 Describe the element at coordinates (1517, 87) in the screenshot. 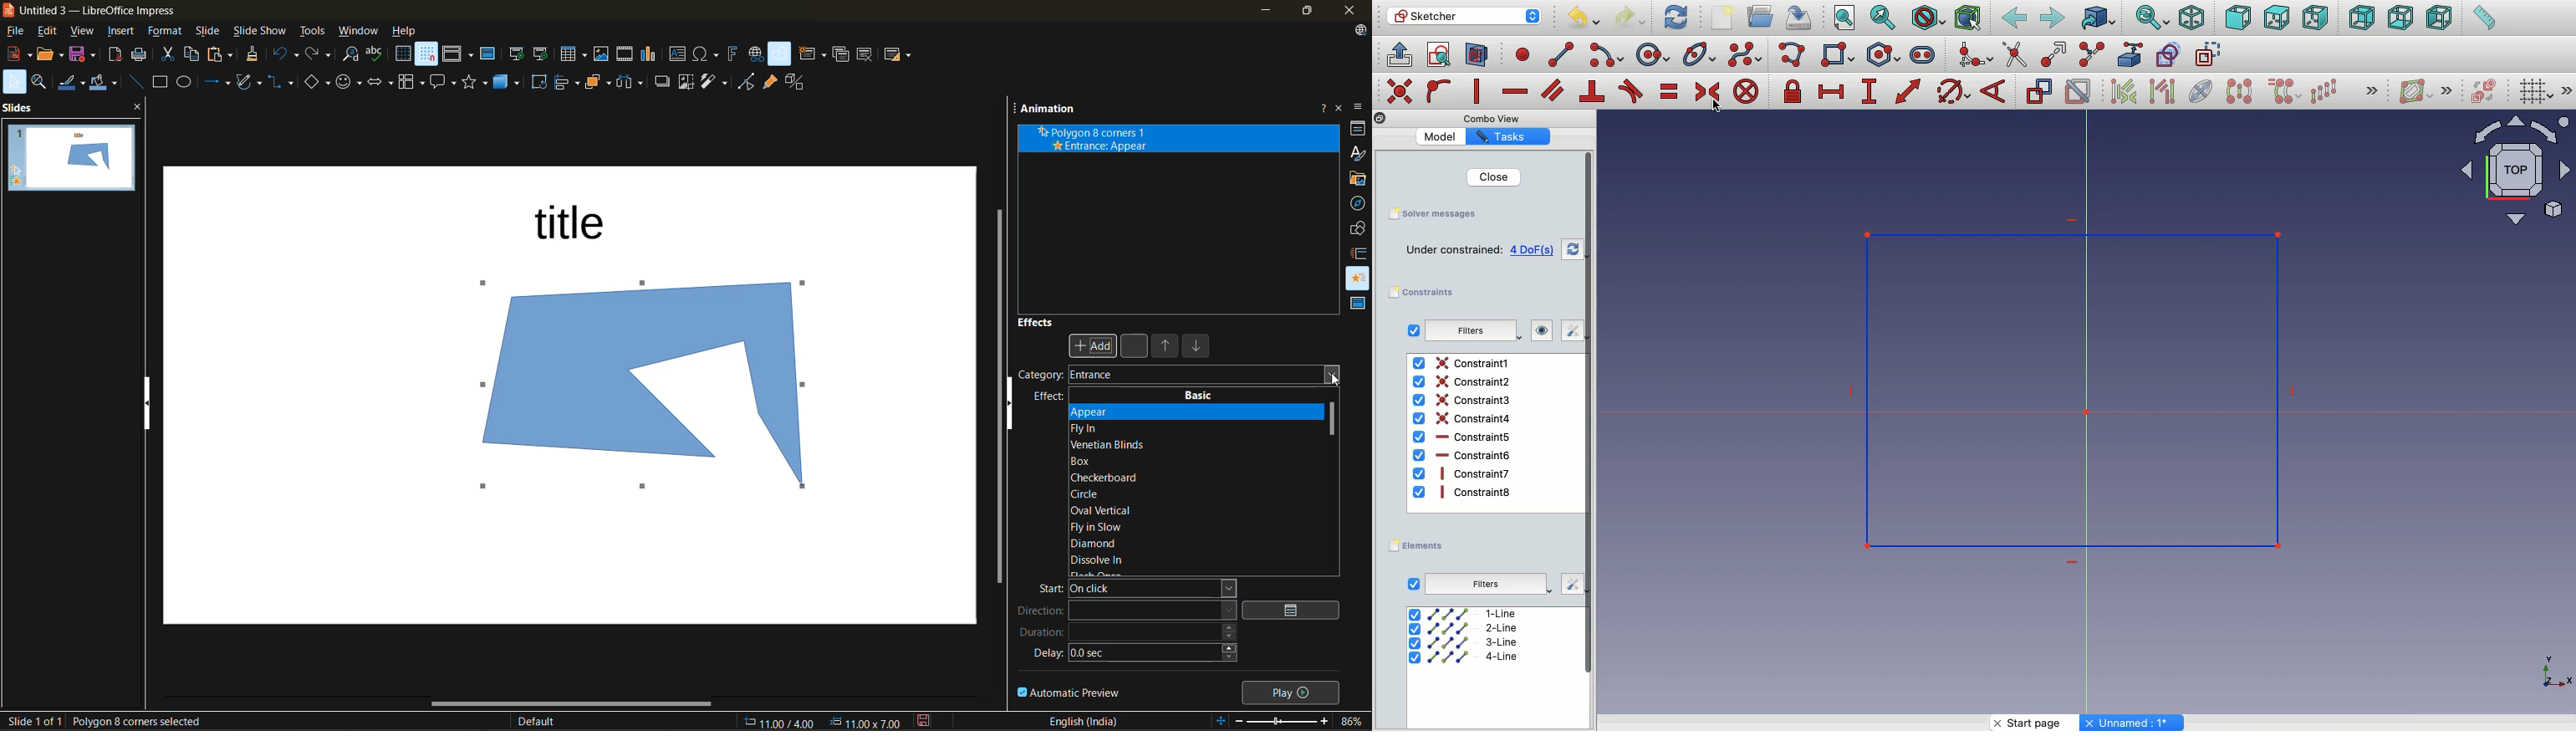

I see `constrain horizontally` at that location.